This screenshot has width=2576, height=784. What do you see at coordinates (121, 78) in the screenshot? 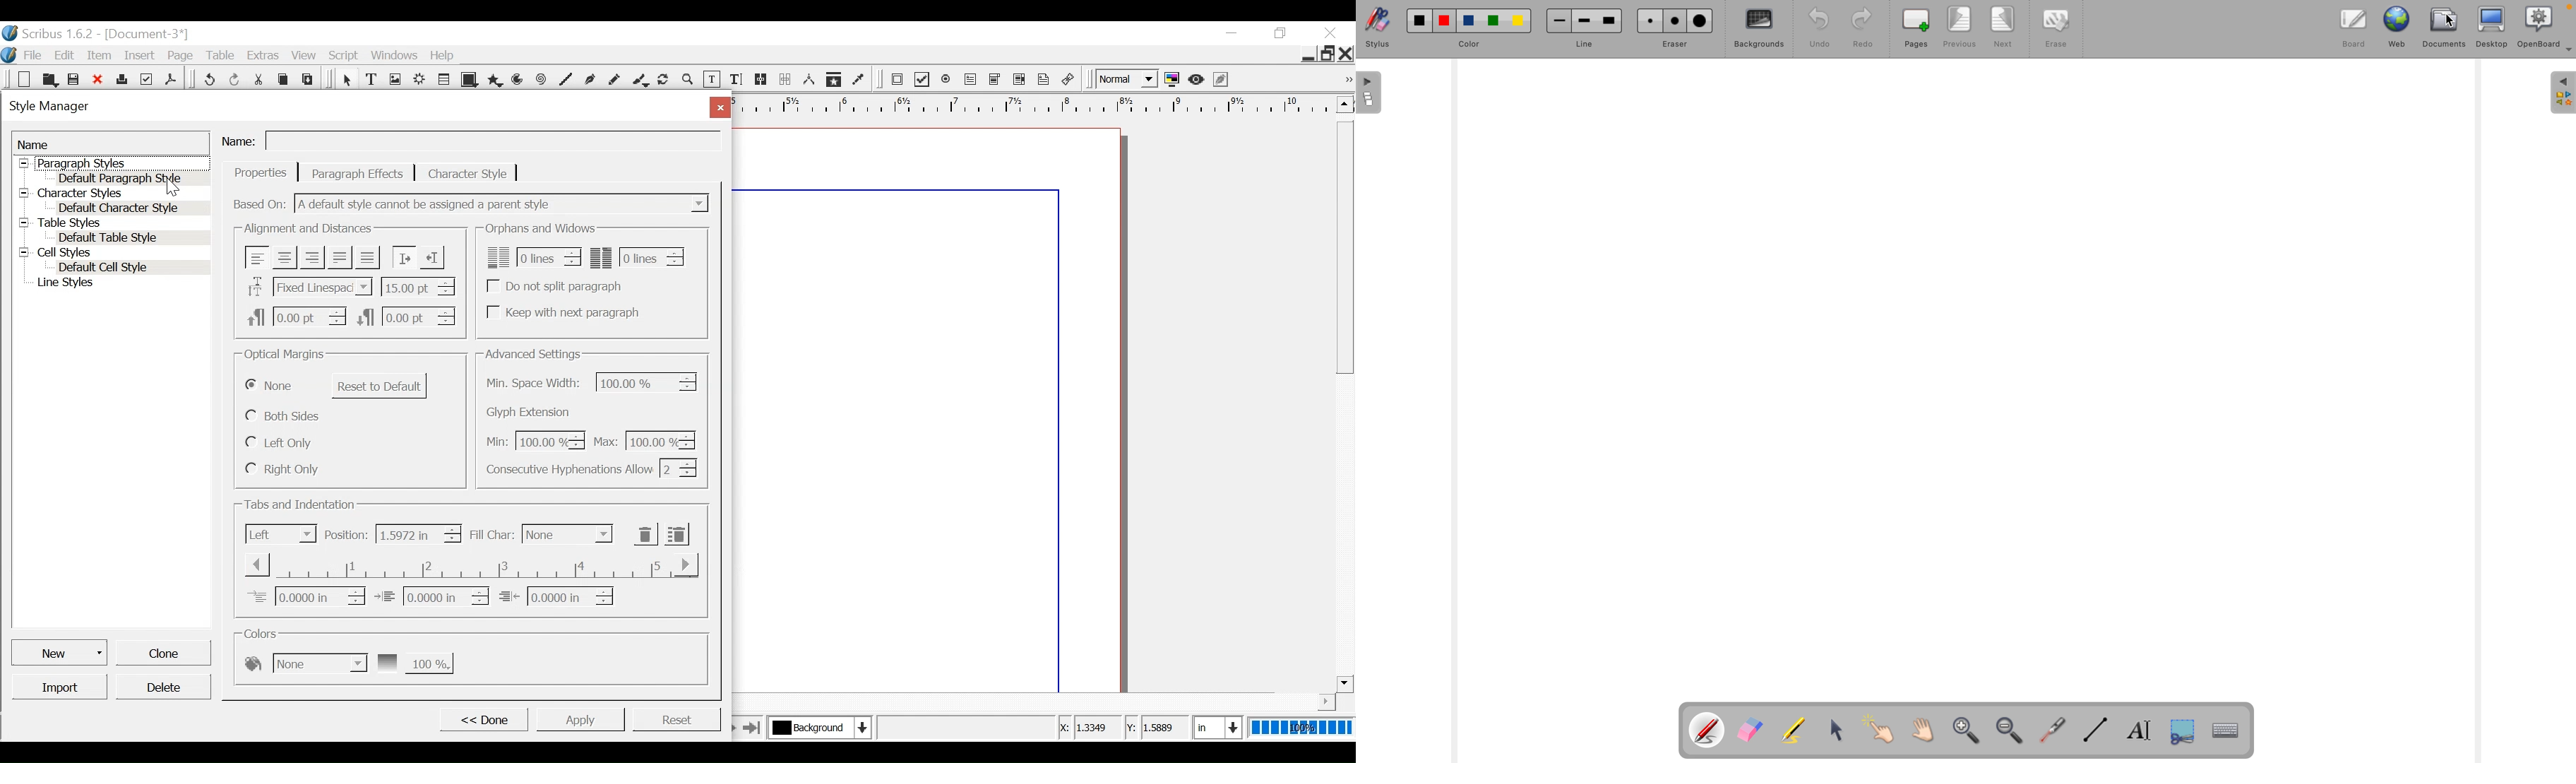
I see `Print` at bounding box center [121, 78].